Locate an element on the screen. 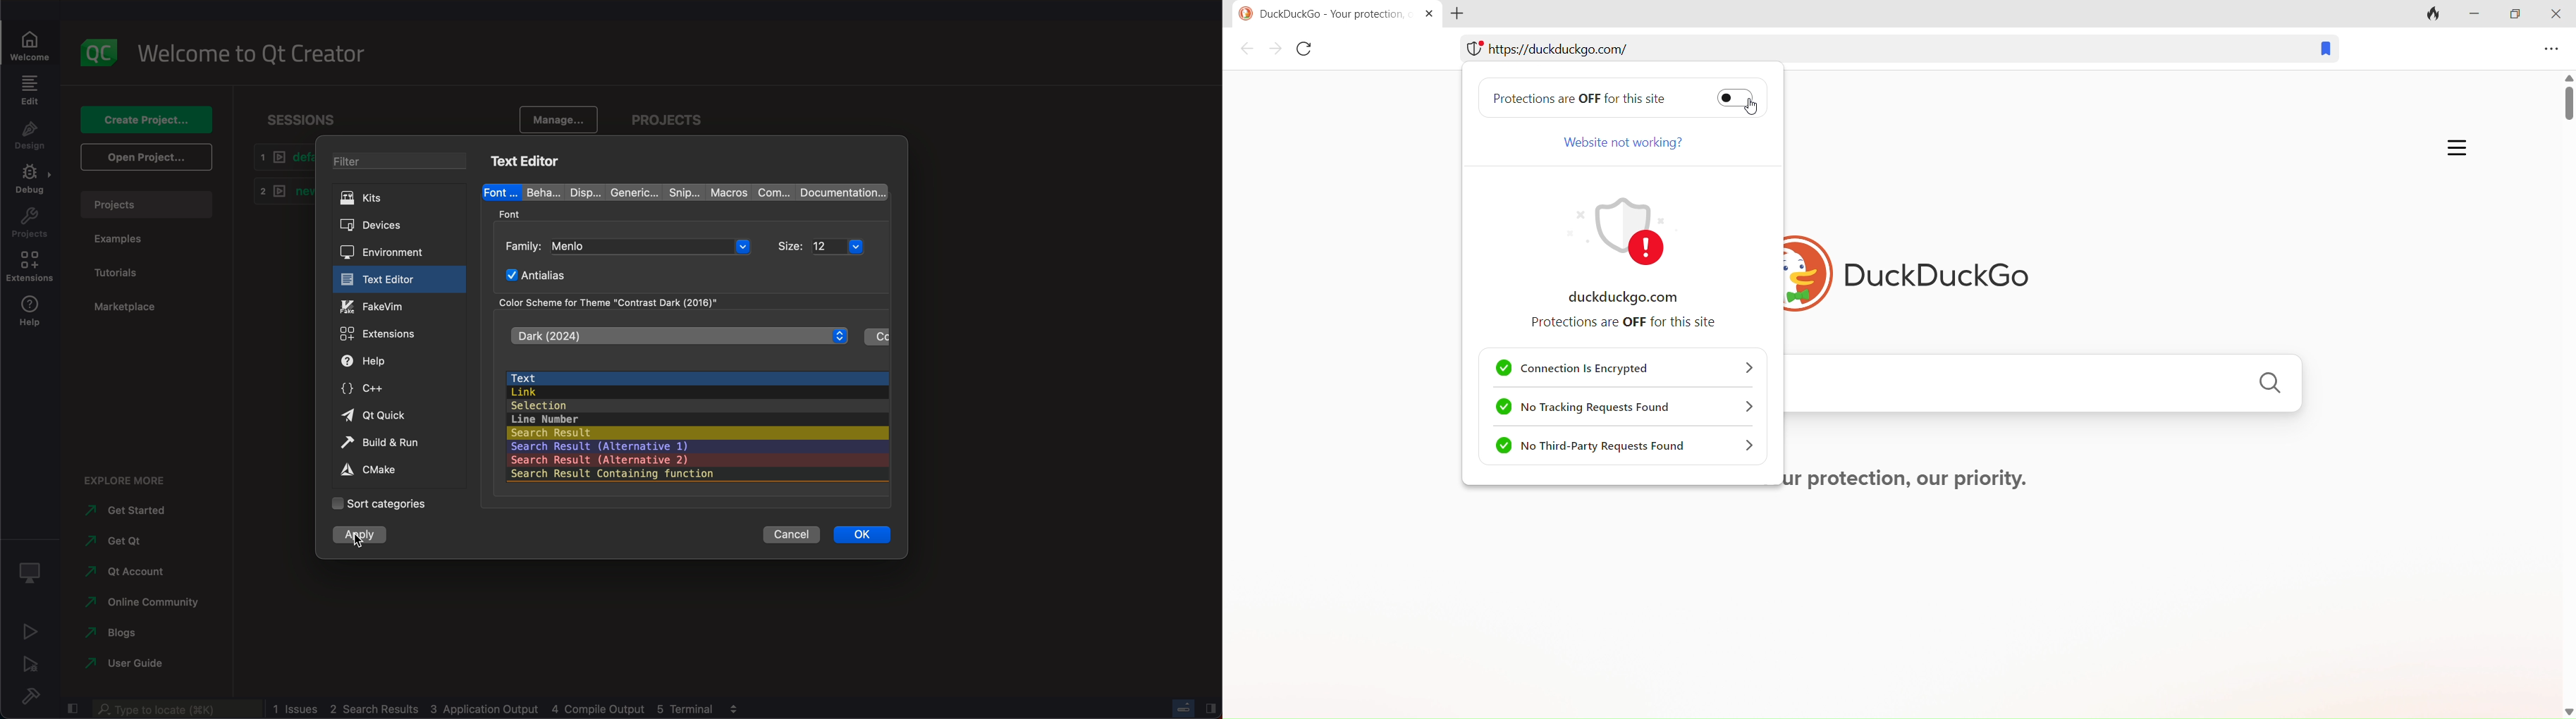  preview is located at coordinates (698, 424).